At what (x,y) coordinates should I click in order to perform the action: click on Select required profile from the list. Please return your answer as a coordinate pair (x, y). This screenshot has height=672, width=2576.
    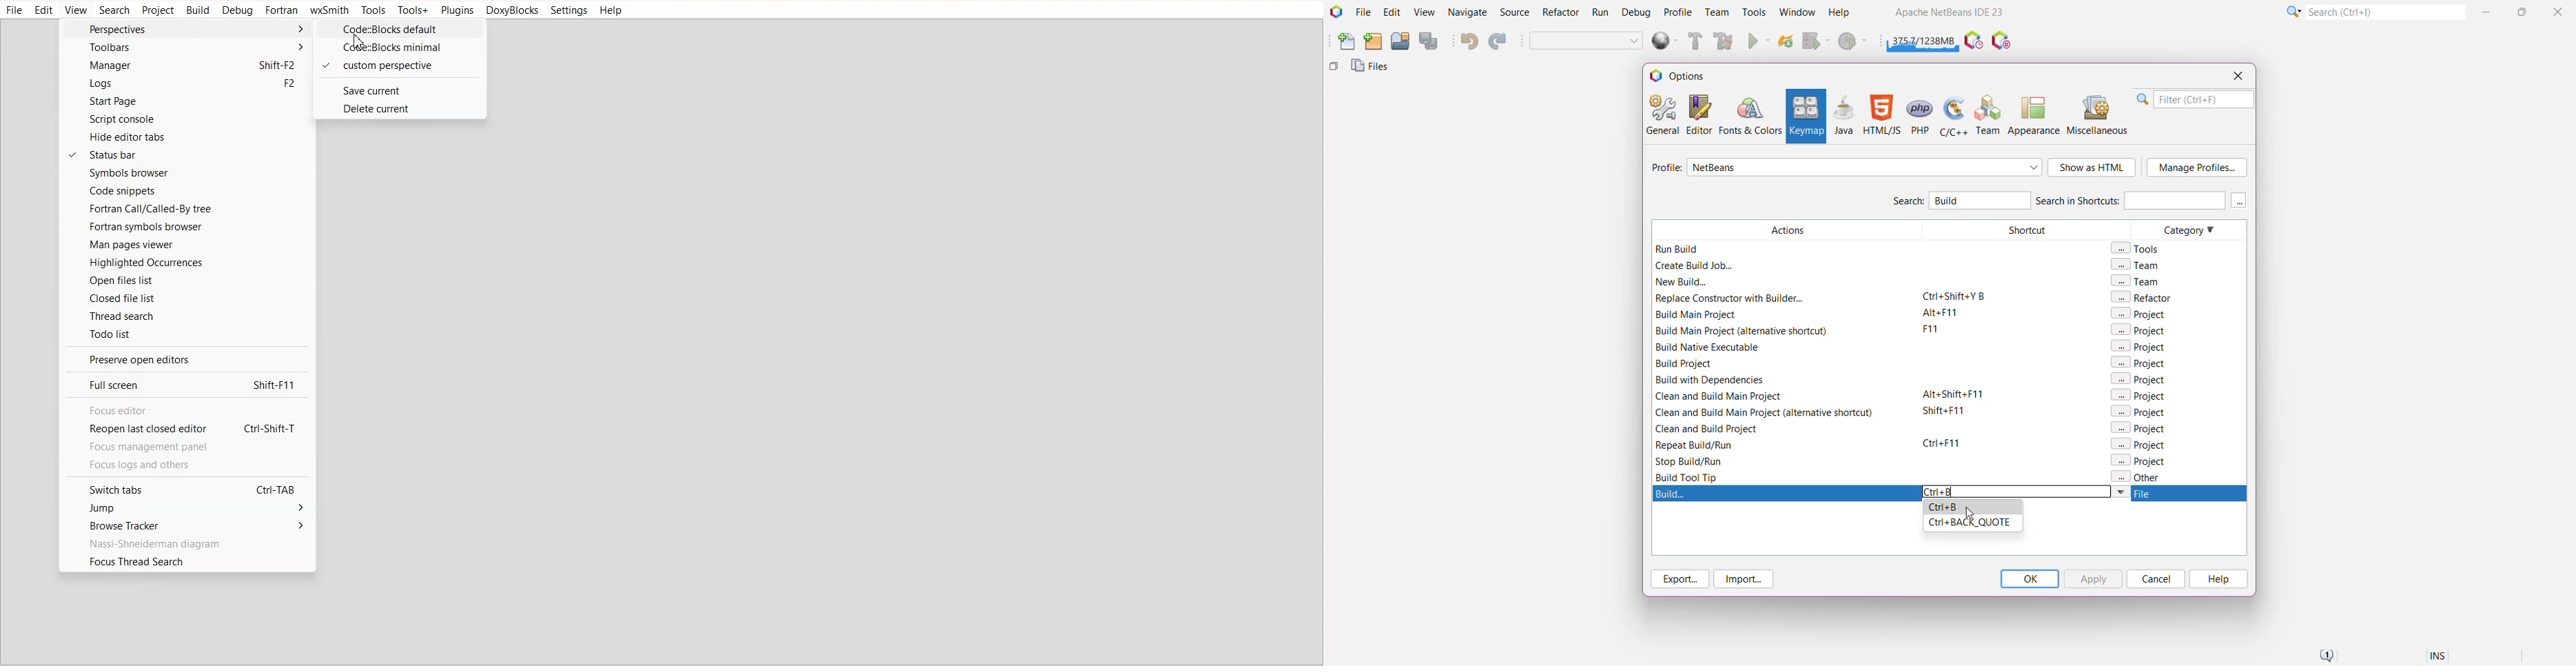
    Looking at the image, I should click on (1865, 167).